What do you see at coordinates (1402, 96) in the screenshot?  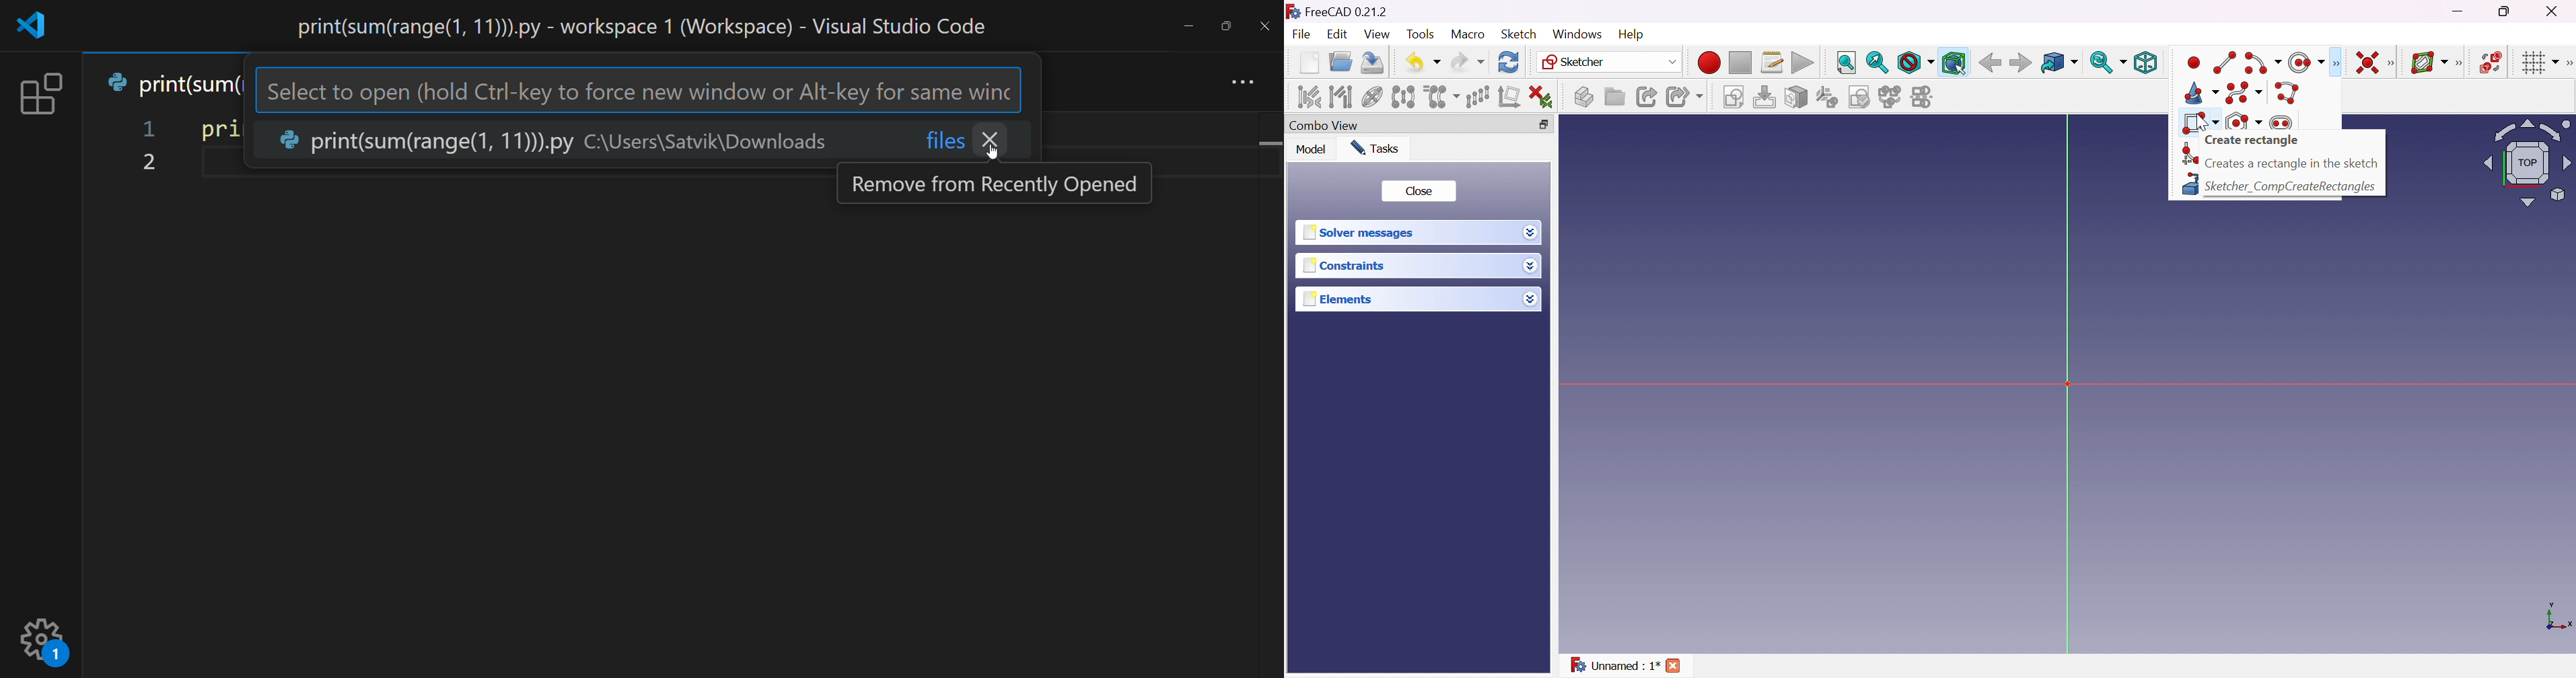 I see `Symmetry` at bounding box center [1402, 96].